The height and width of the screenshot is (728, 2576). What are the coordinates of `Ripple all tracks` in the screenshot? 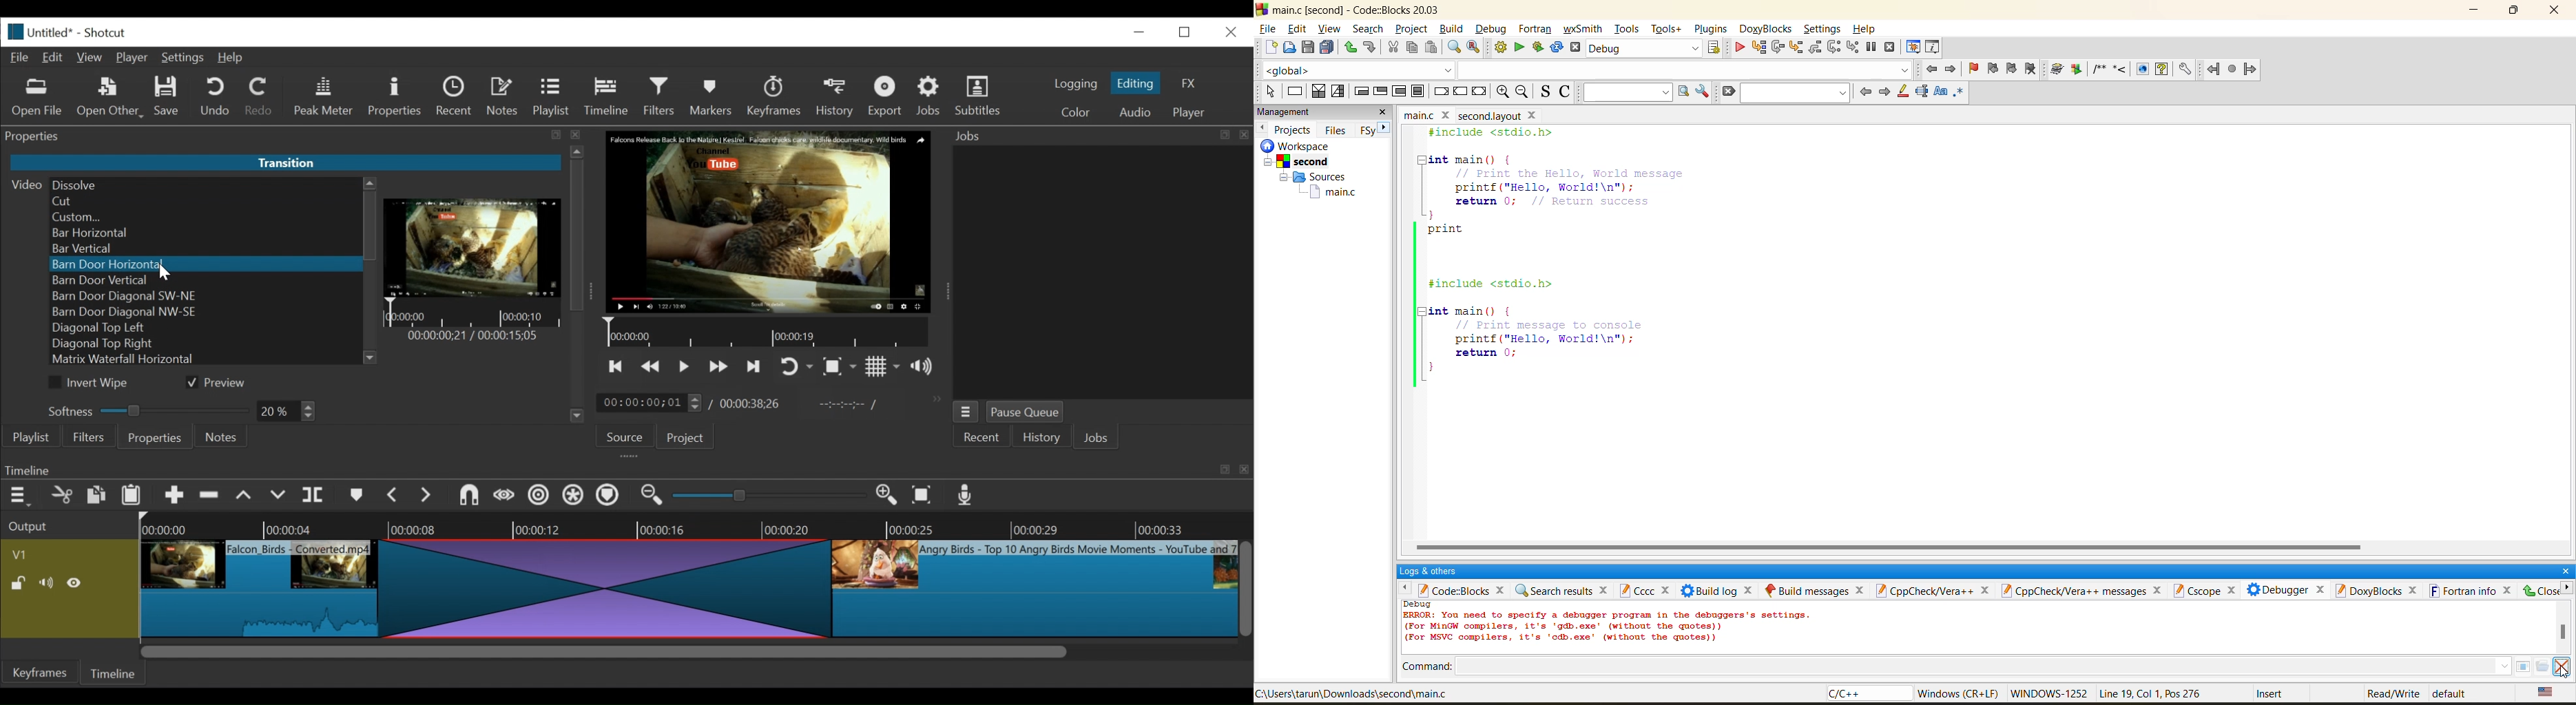 It's located at (573, 497).